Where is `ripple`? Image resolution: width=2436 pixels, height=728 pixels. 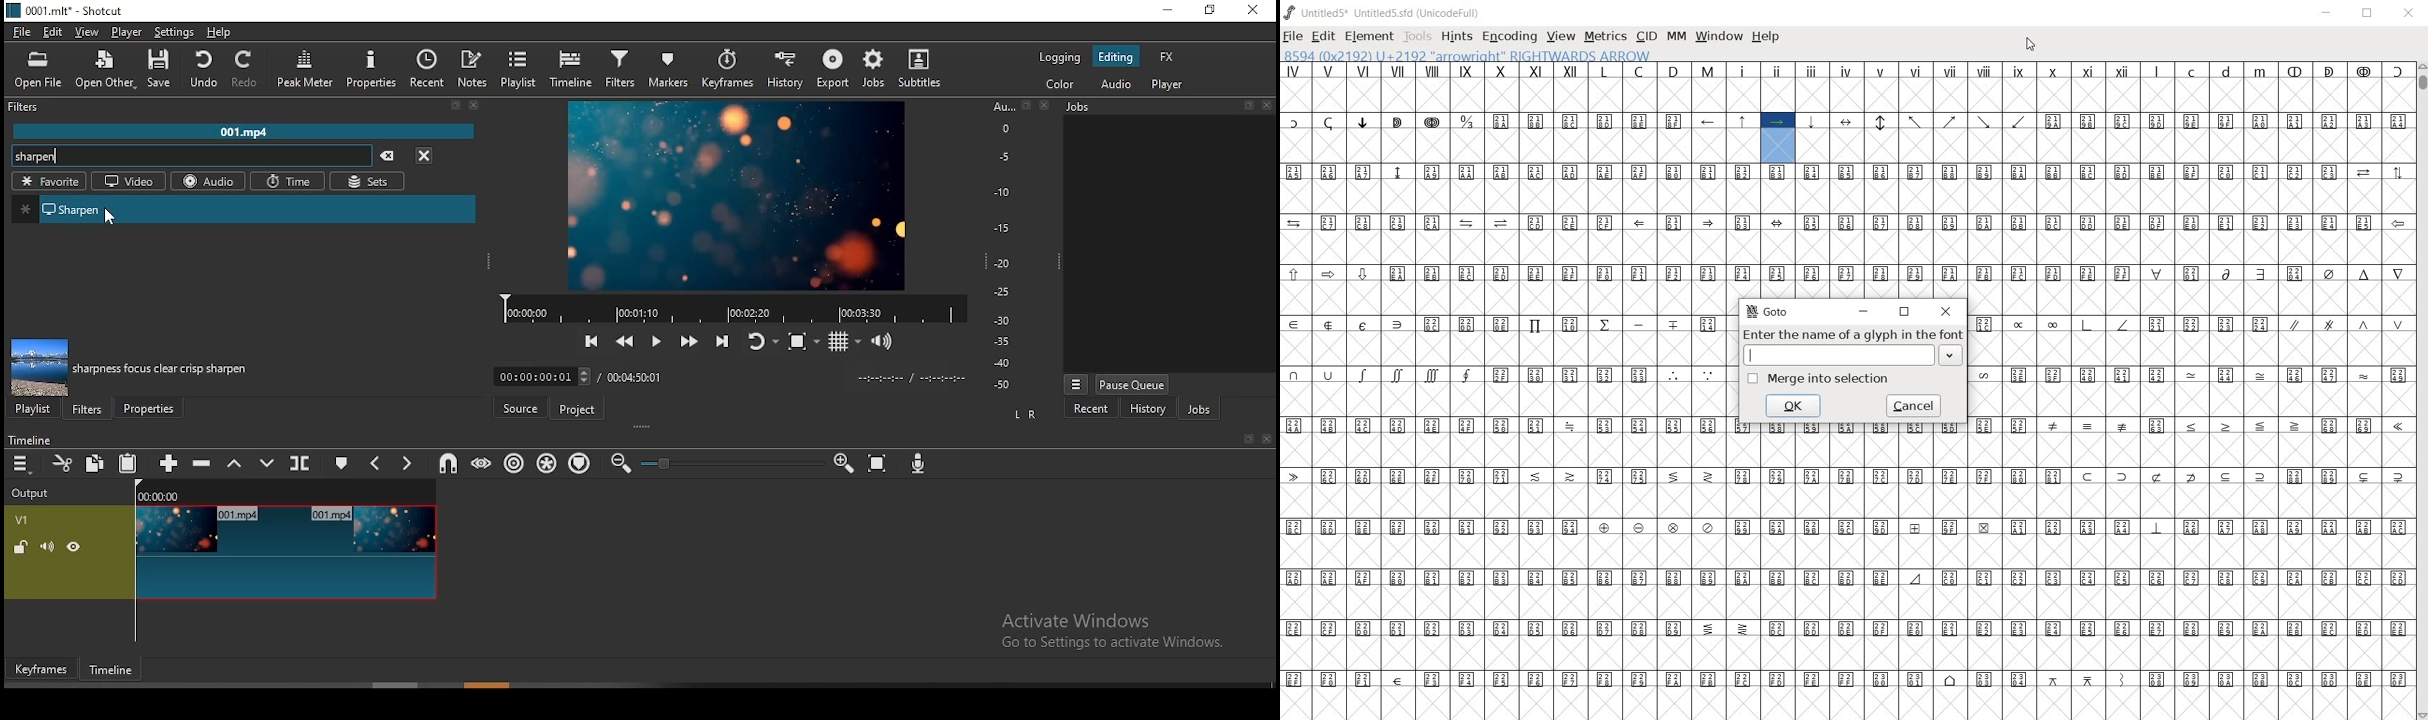 ripple is located at coordinates (511, 463).